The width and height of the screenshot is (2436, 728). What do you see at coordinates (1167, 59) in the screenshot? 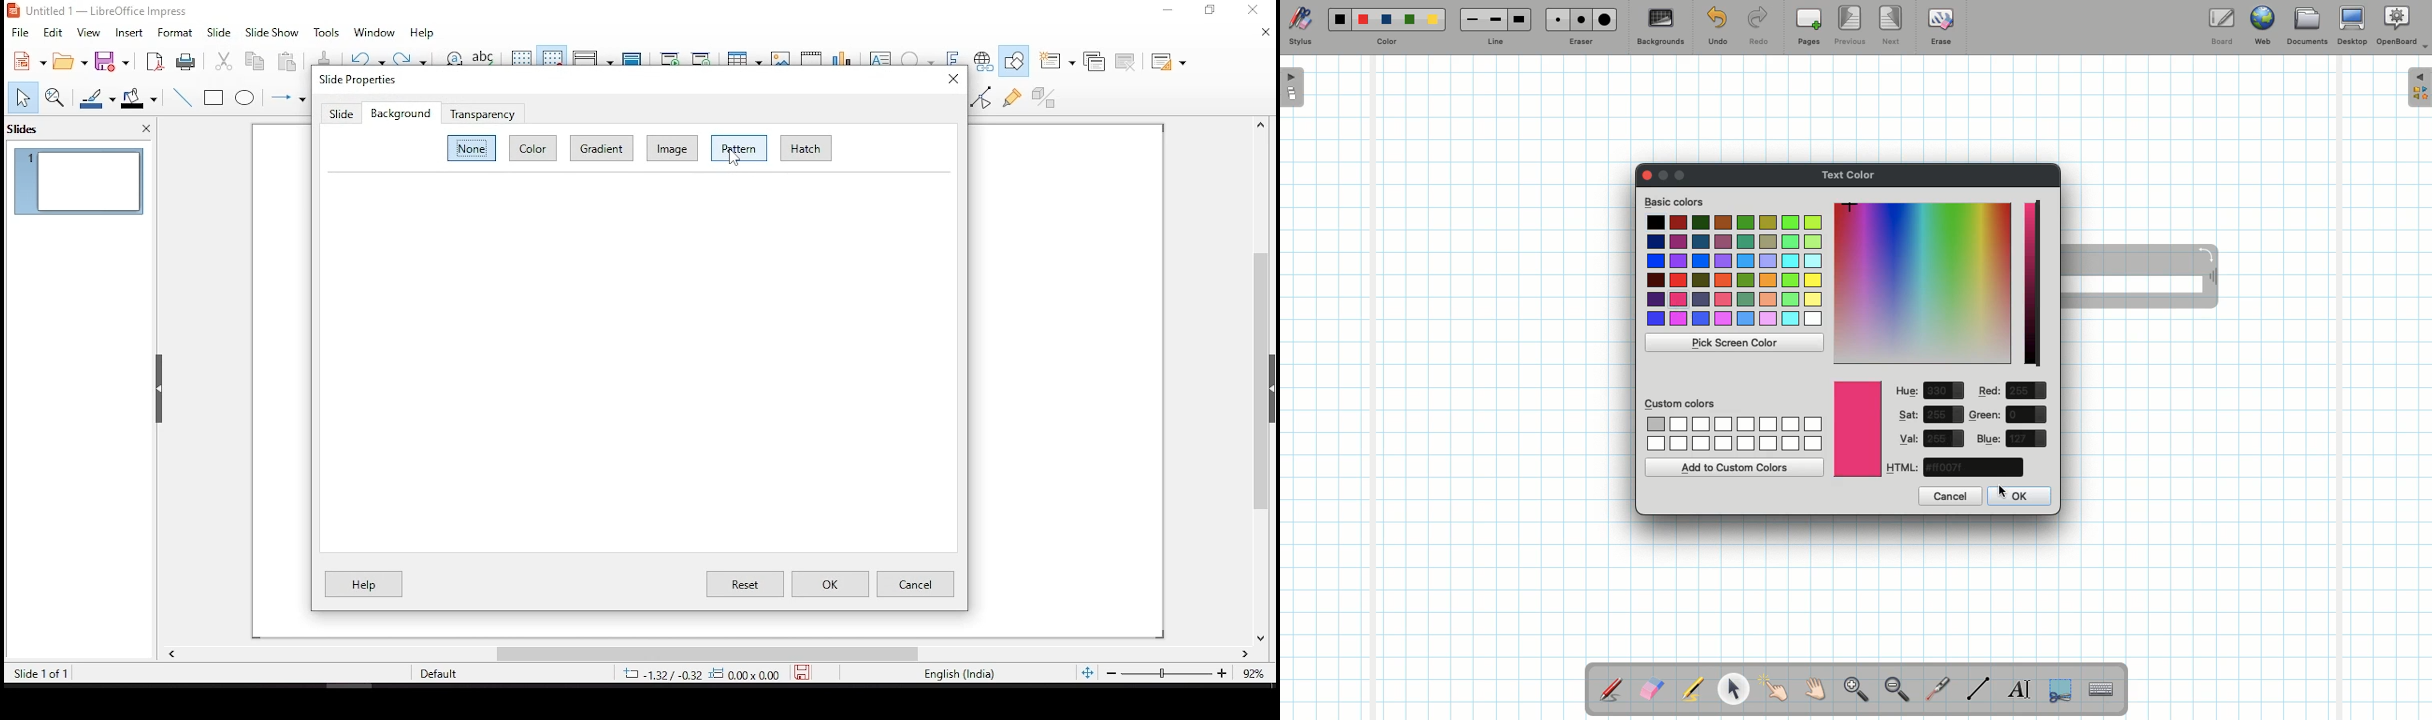
I see `slide layout` at bounding box center [1167, 59].